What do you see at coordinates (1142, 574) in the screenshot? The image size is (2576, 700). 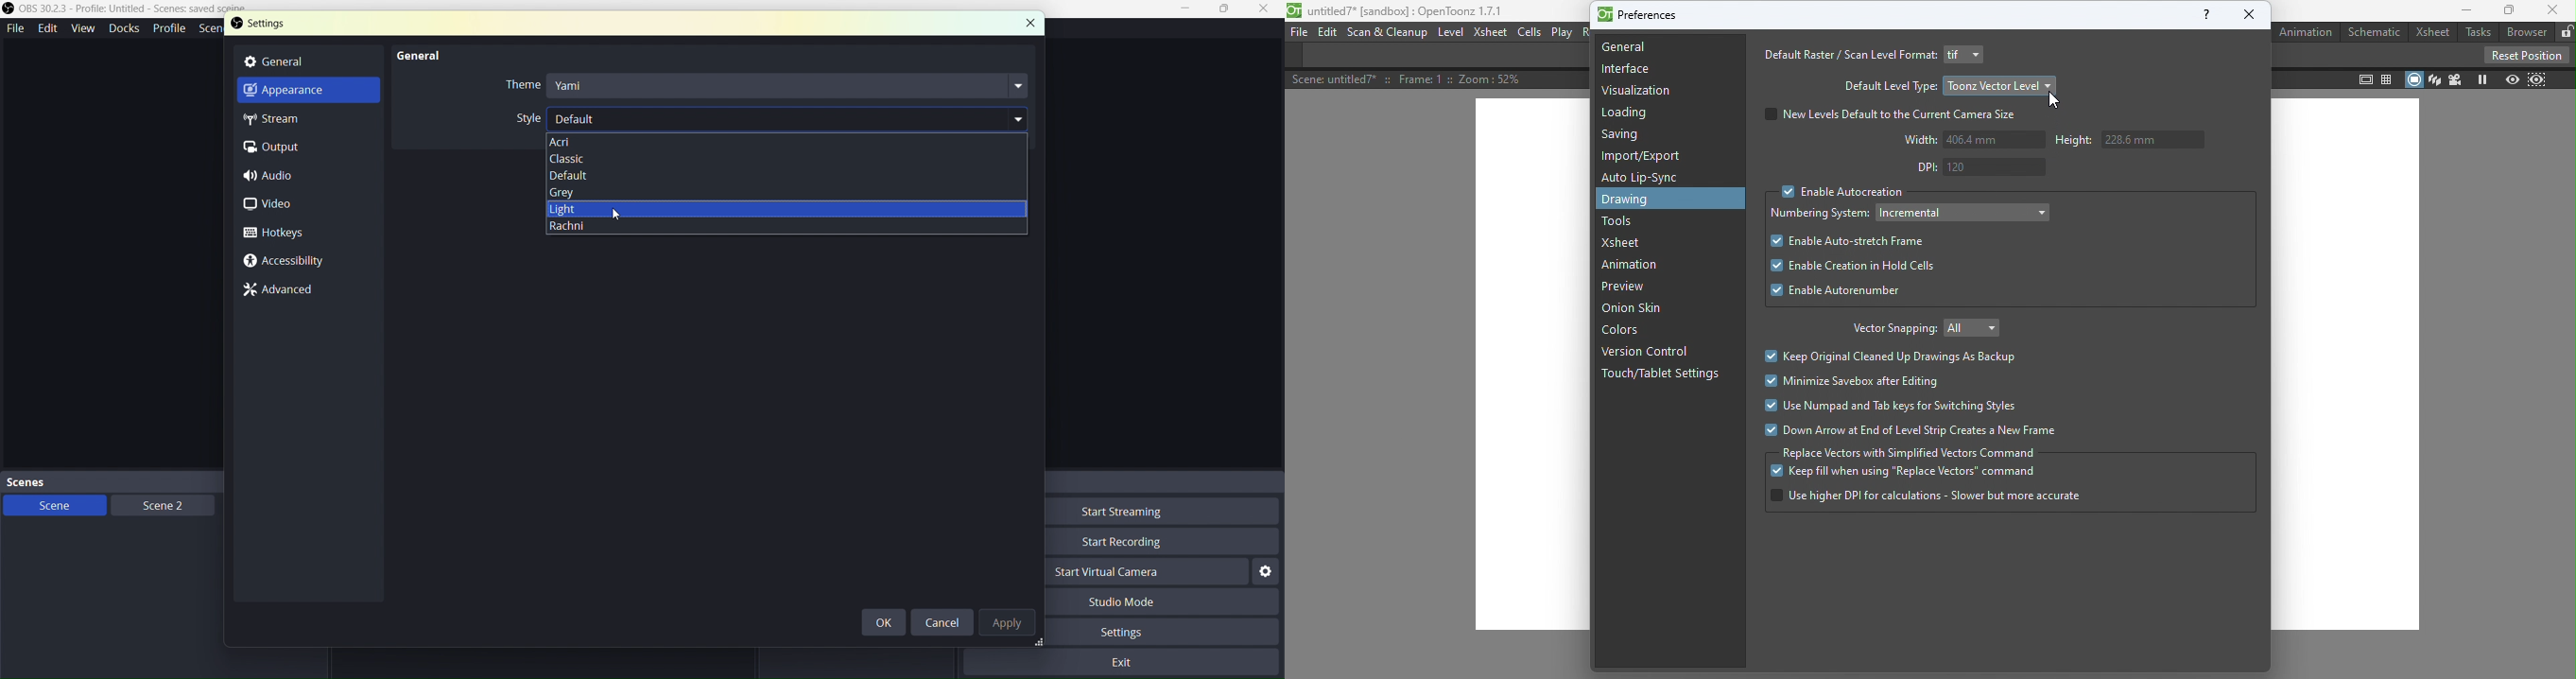 I see `Start Virtual Camera` at bounding box center [1142, 574].